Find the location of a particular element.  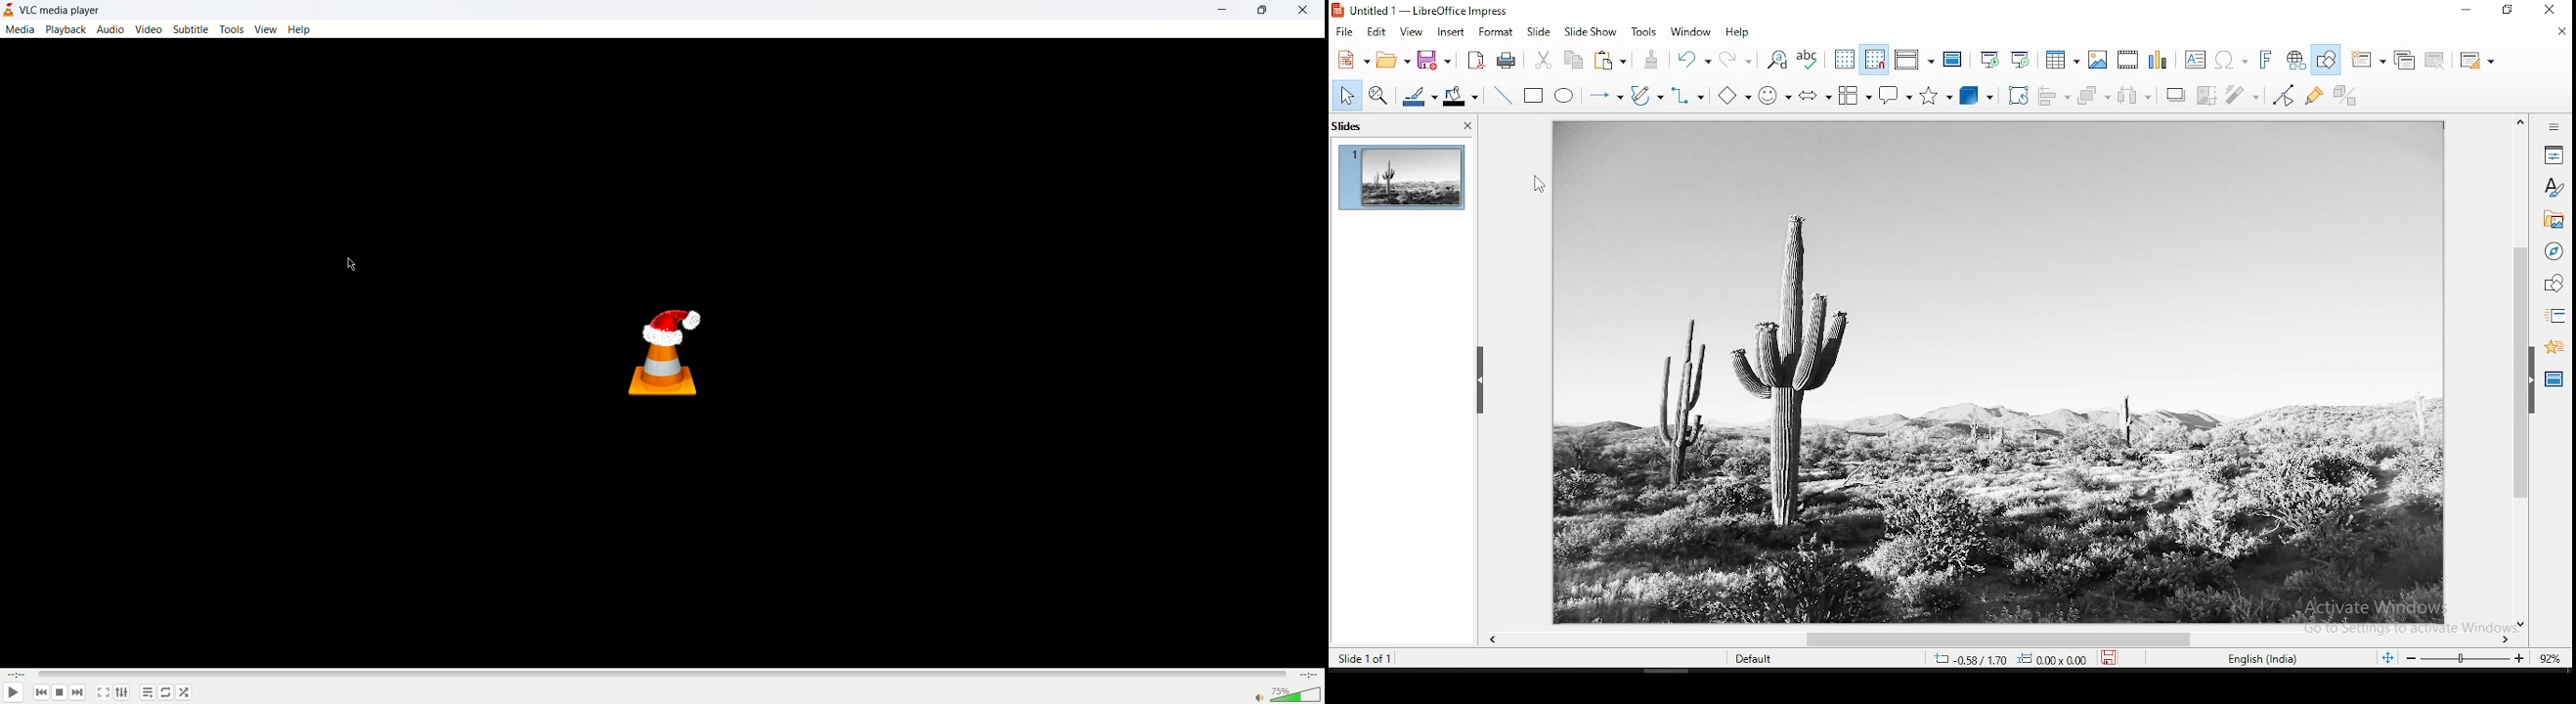

toggle loop is located at coordinates (165, 692).